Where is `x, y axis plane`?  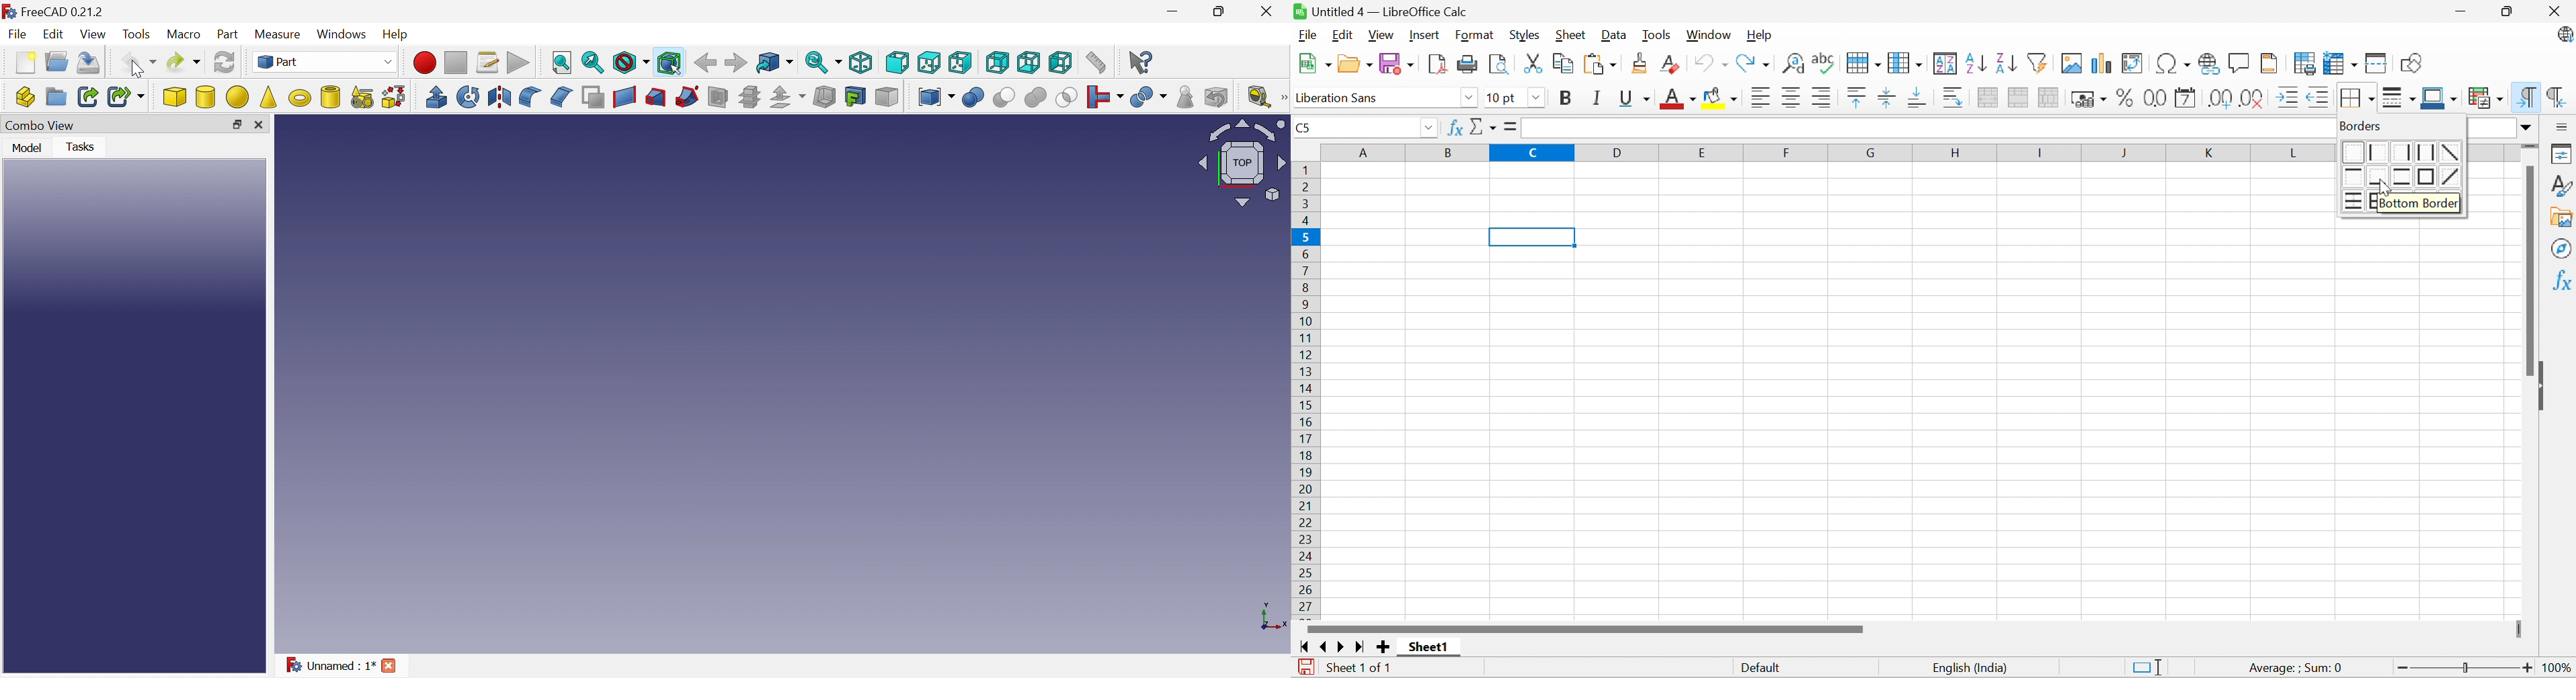
x, y axis plane is located at coordinates (1271, 615).